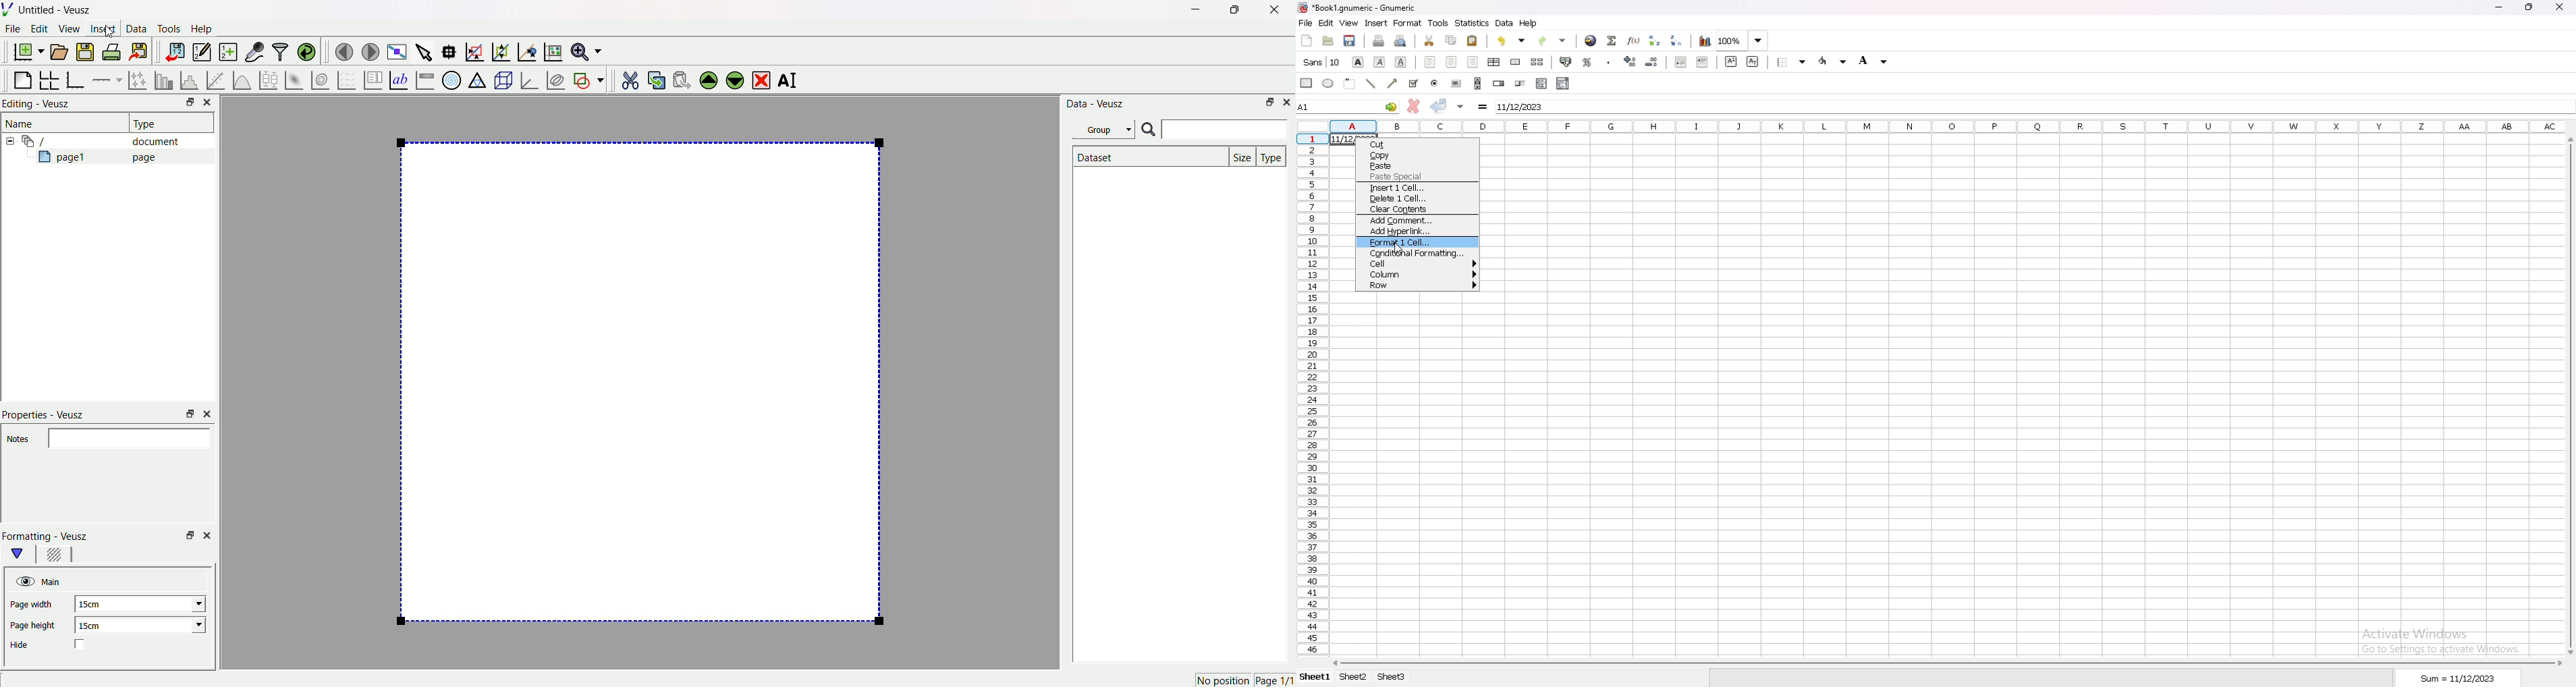 This screenshot has width=2576, height=700. Describe the element at coordinates (1421, 144) in the screenshot. I see `cut` at that location.